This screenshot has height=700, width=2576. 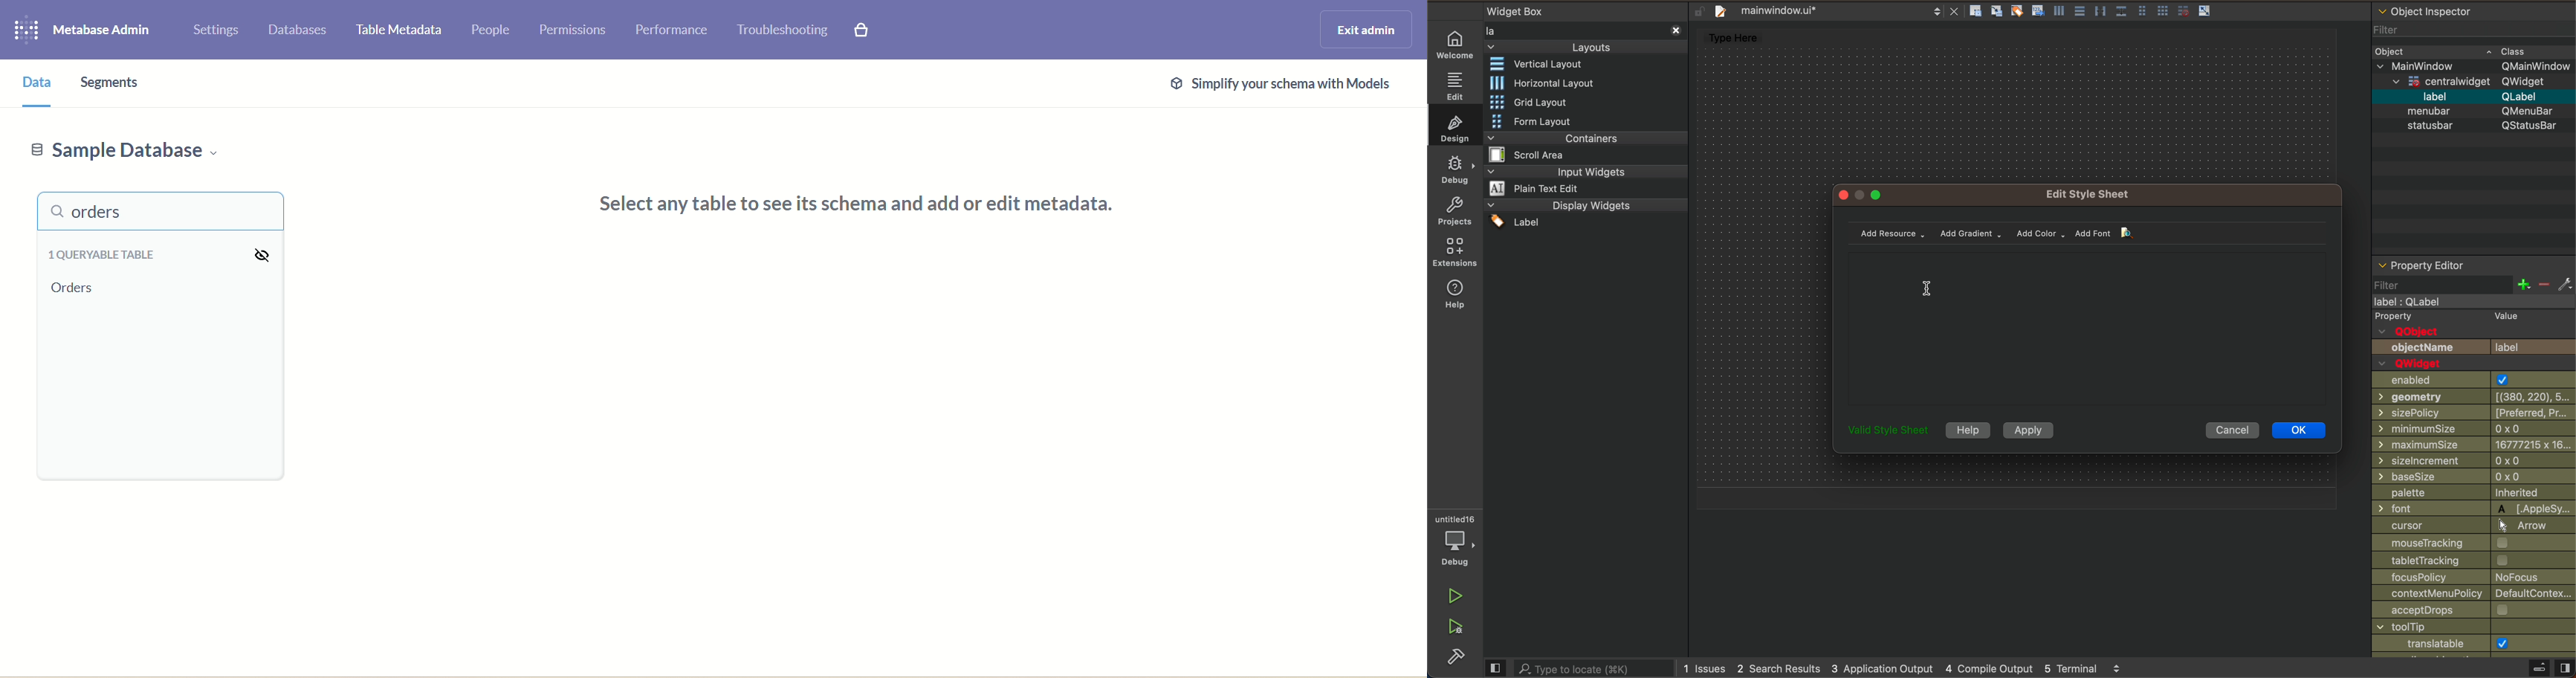 I want to click on window control buttons", so click(x=1866, y=196).